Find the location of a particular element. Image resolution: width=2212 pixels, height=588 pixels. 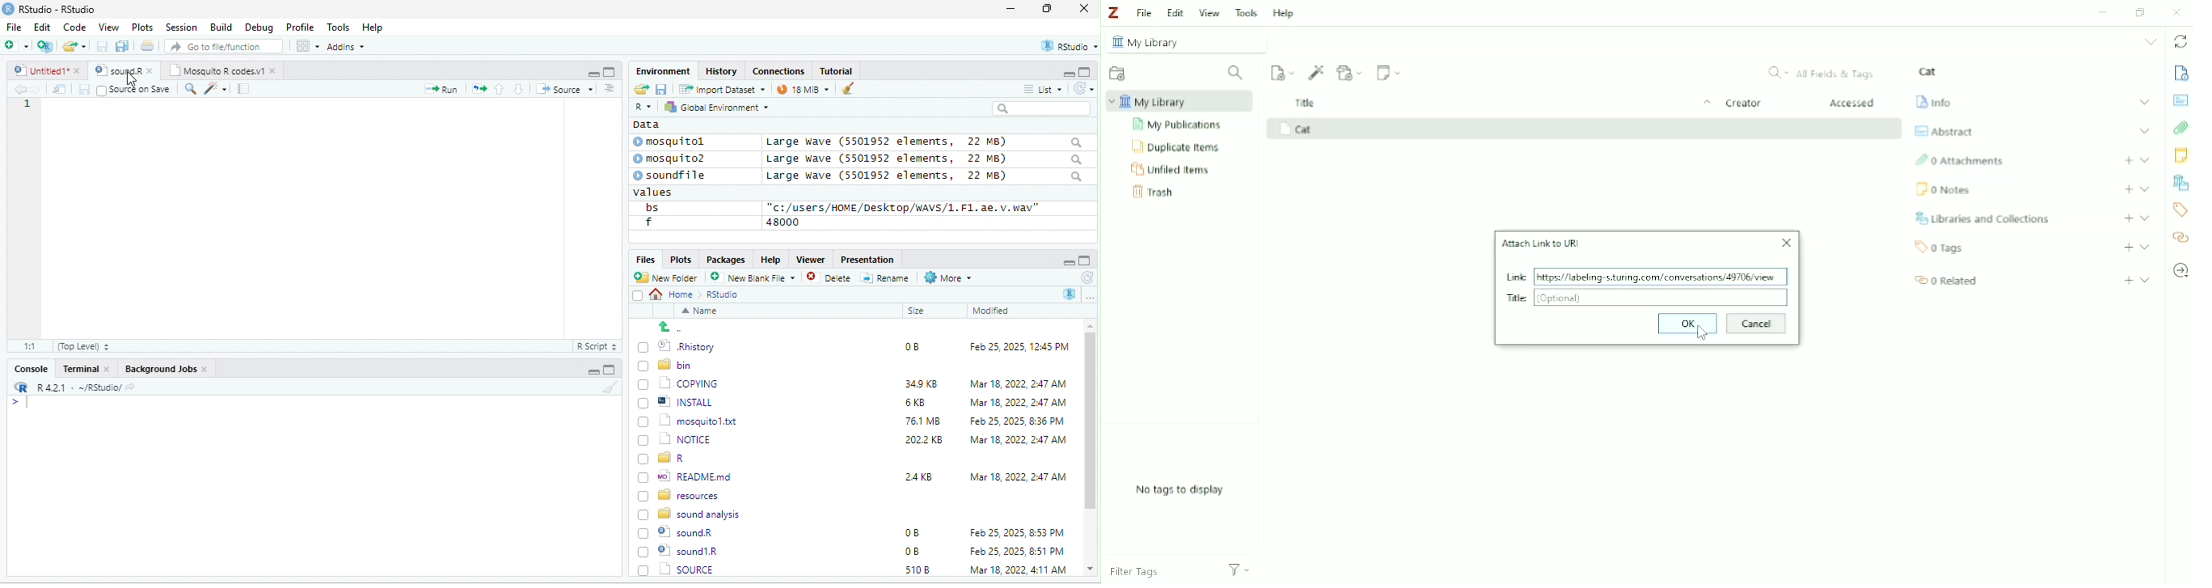

File is located at coordinates (1143, 12).